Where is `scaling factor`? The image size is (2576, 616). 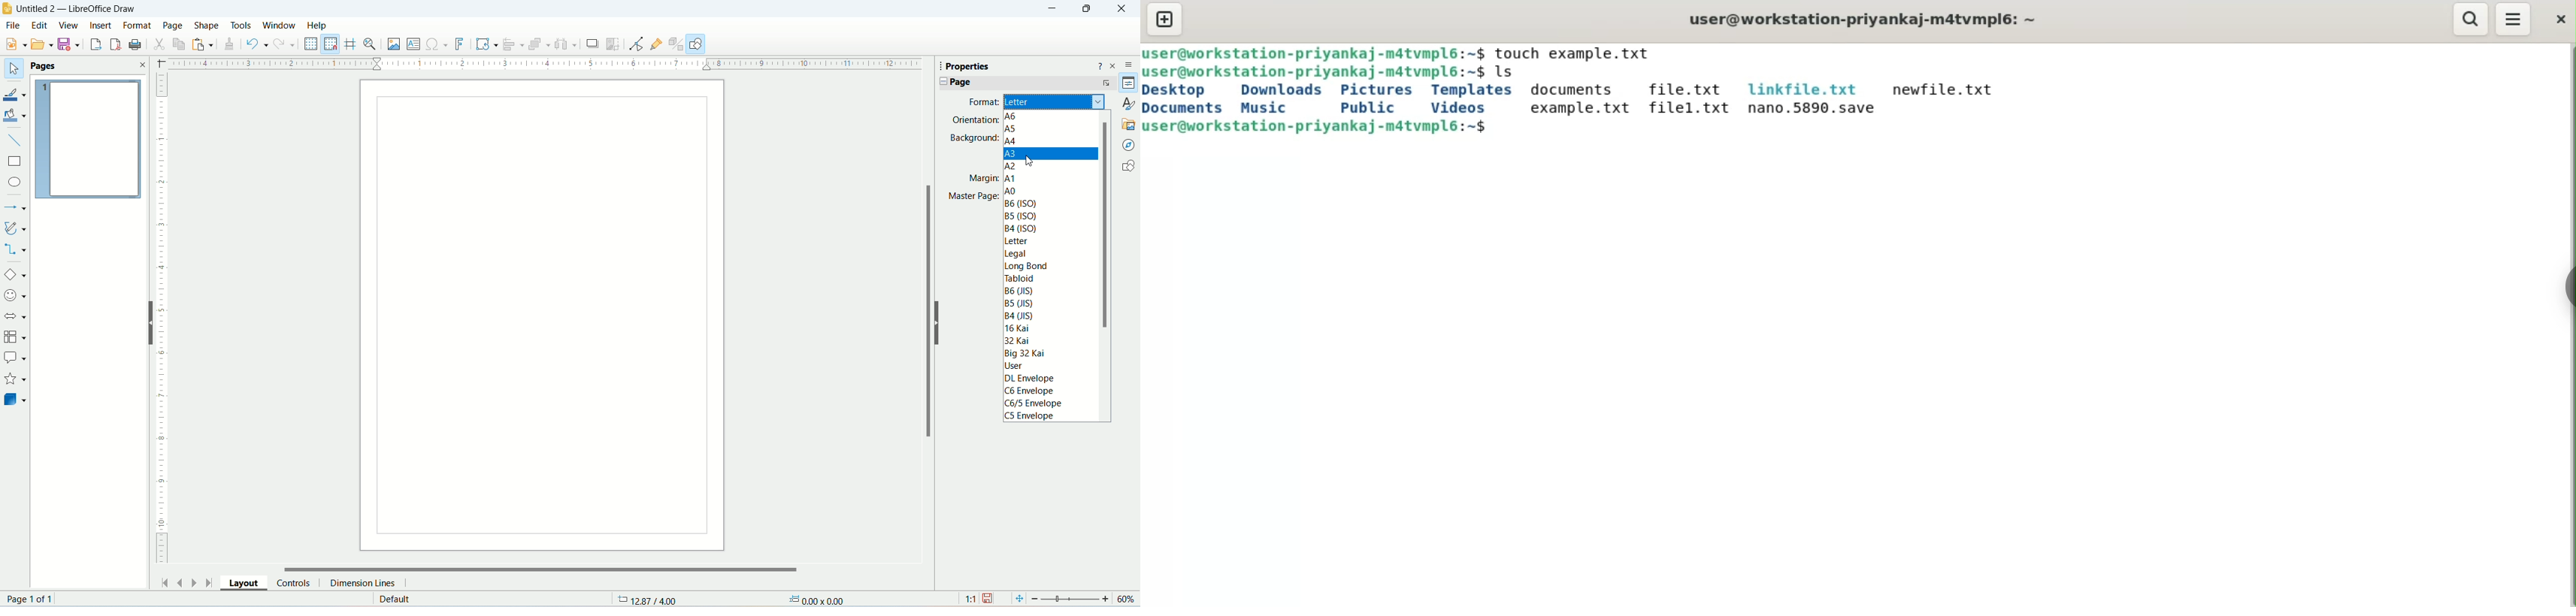 scaling factor is located at coordinates (969, 599).